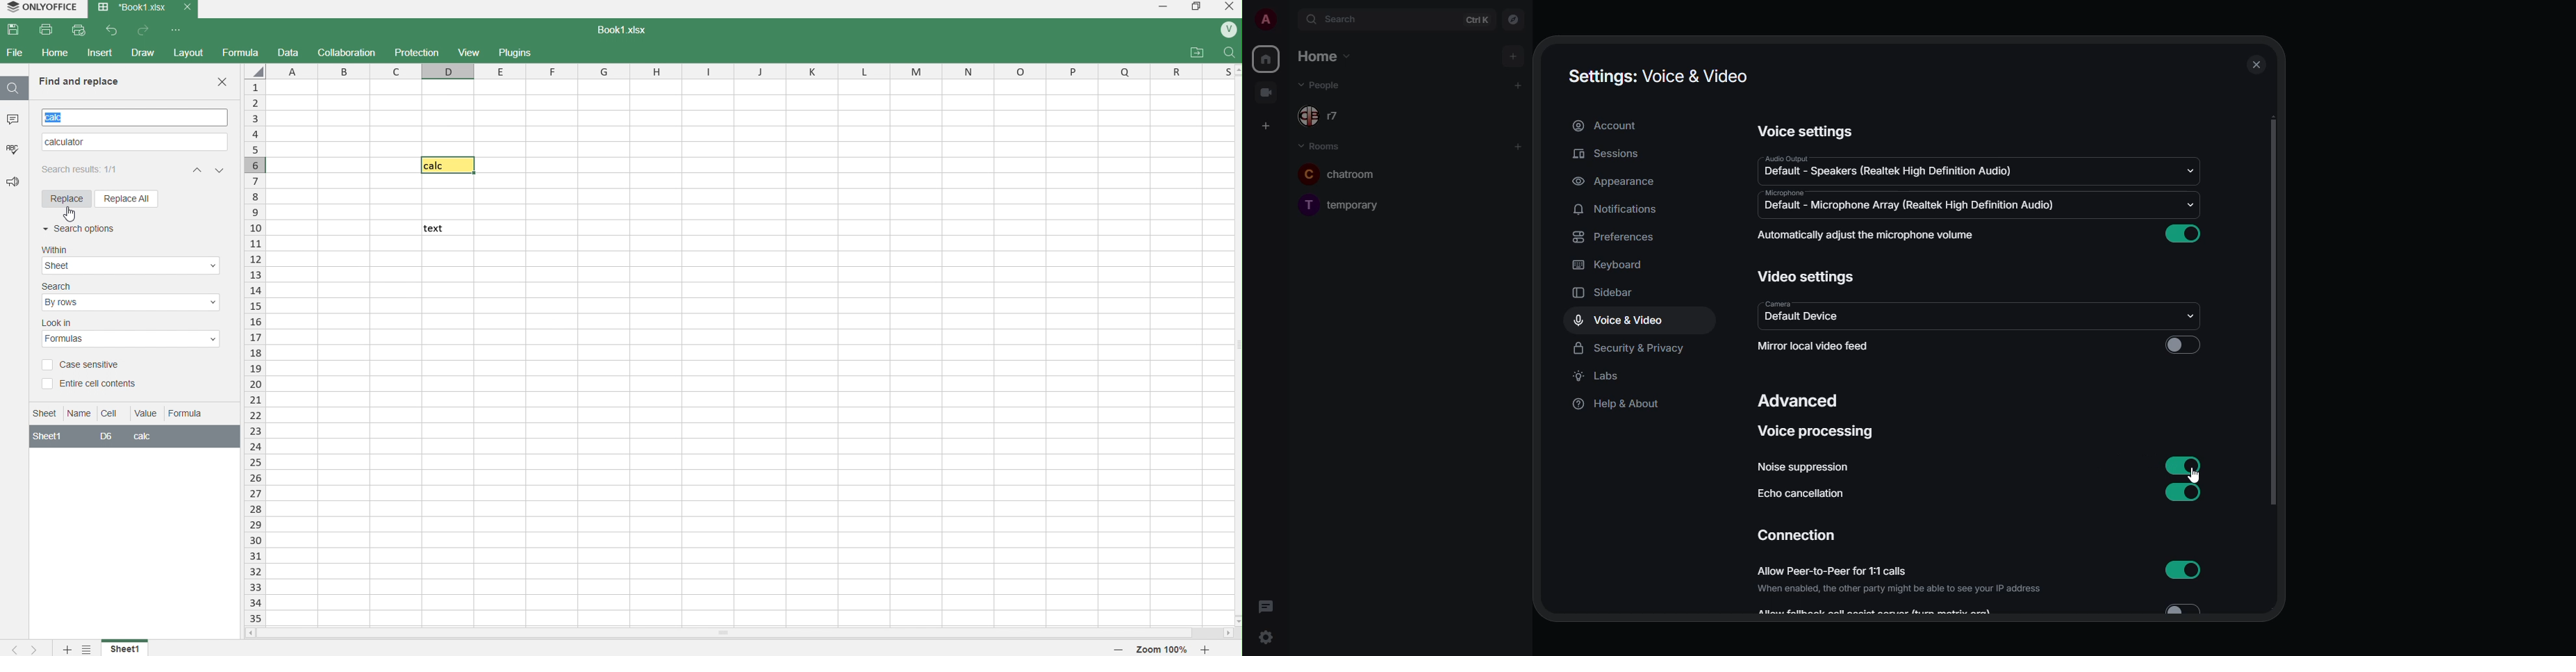 The width and height of the screenshot is (2576, 672). What do you see at coordinates (1266, 19) in the screenshot?
I see `profile` at bounding box center [1266, 19].